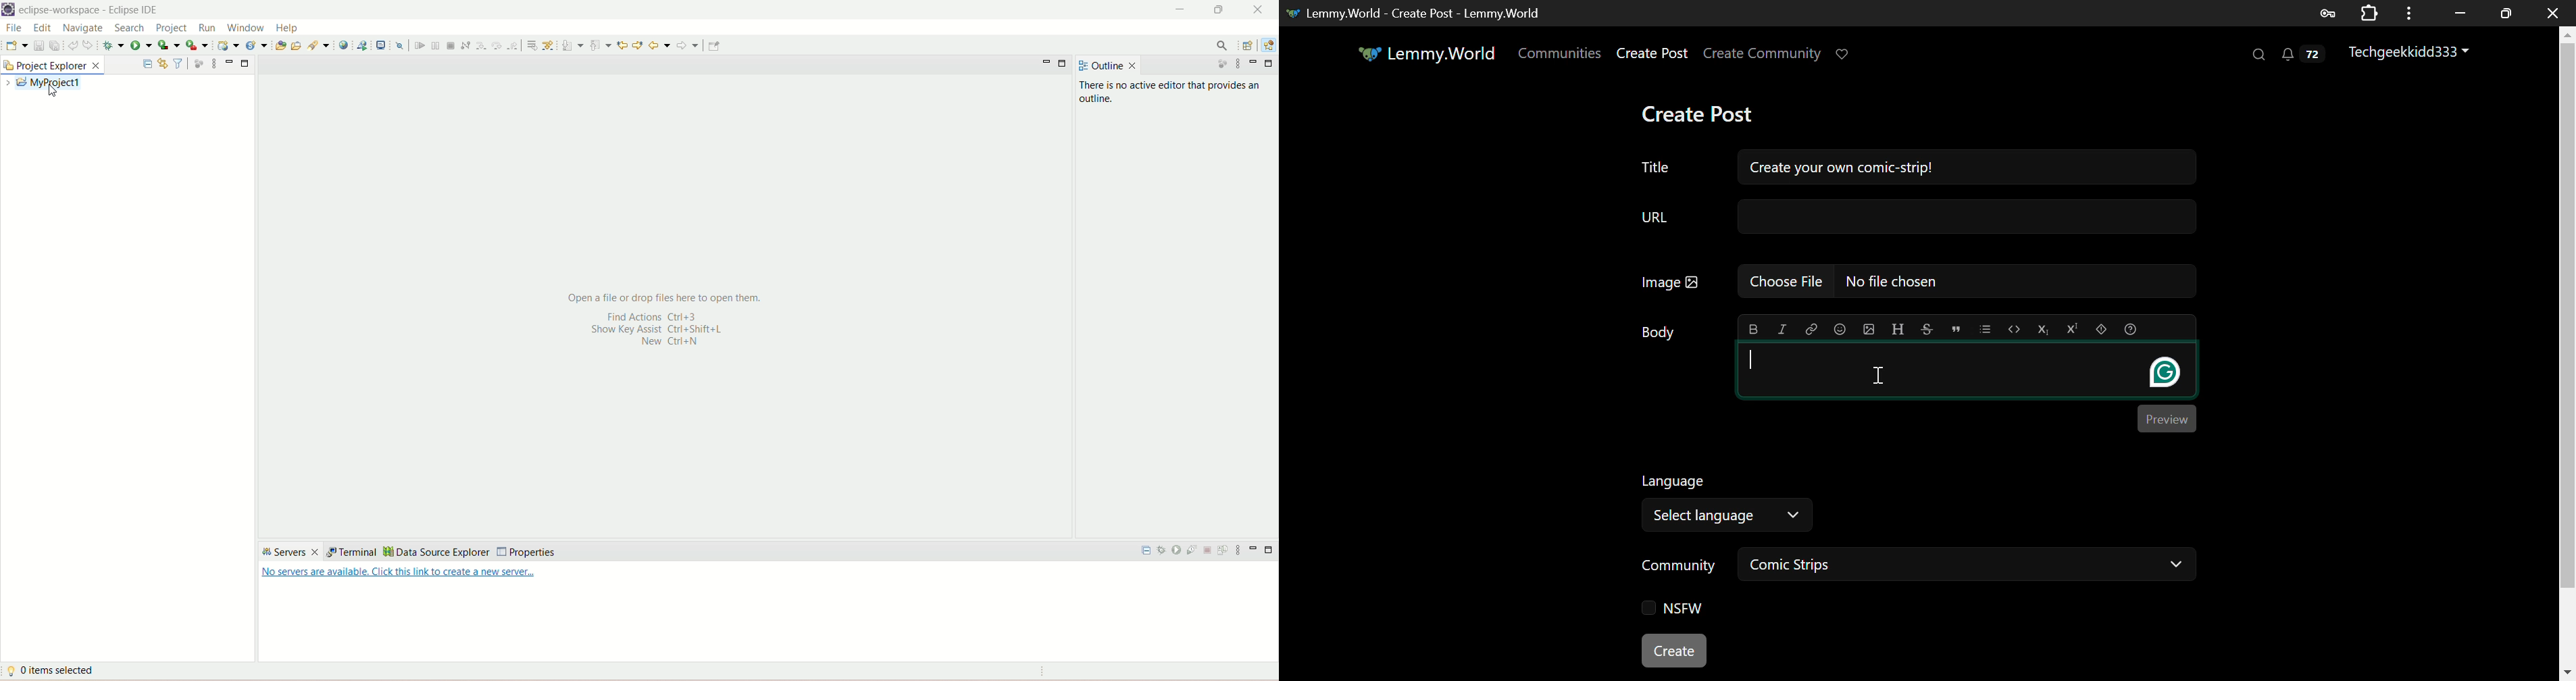  What do you see at coordinates (1839, 330) in the screenshot?
I see `Insert Emoji` at bounding box center [1839, 330].